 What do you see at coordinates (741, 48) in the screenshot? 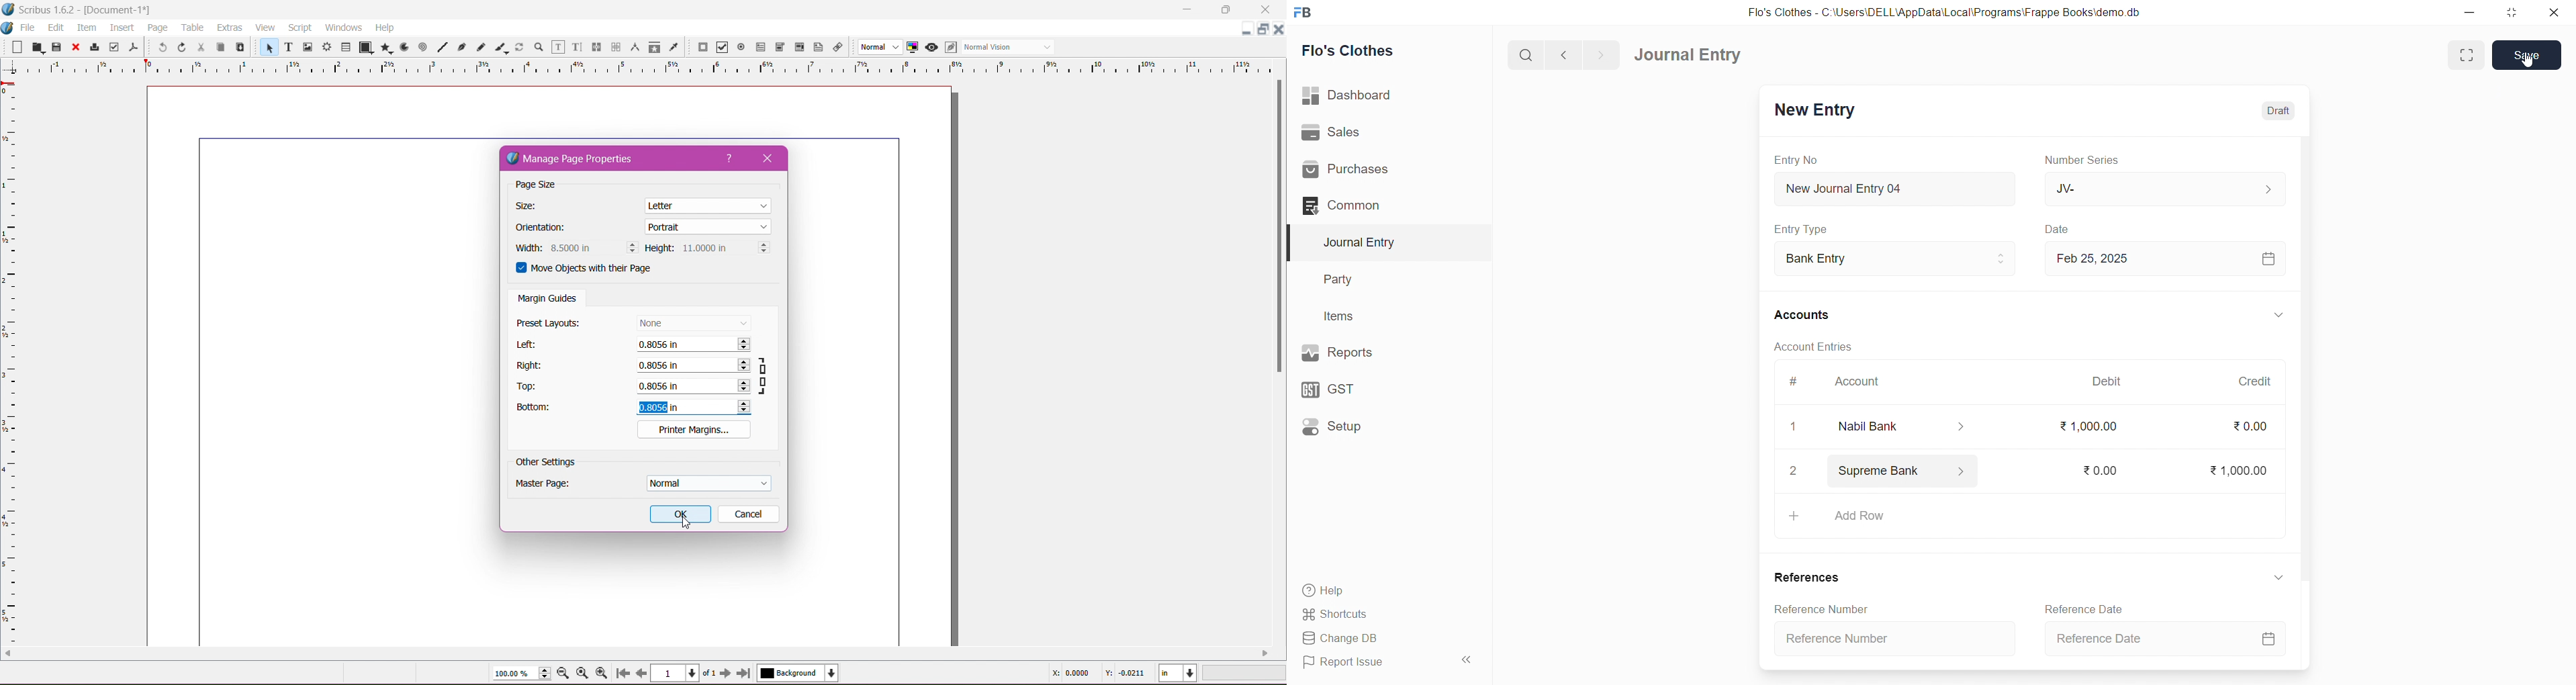
I see `PDF Radio Button` at bounding box center [741, 48].